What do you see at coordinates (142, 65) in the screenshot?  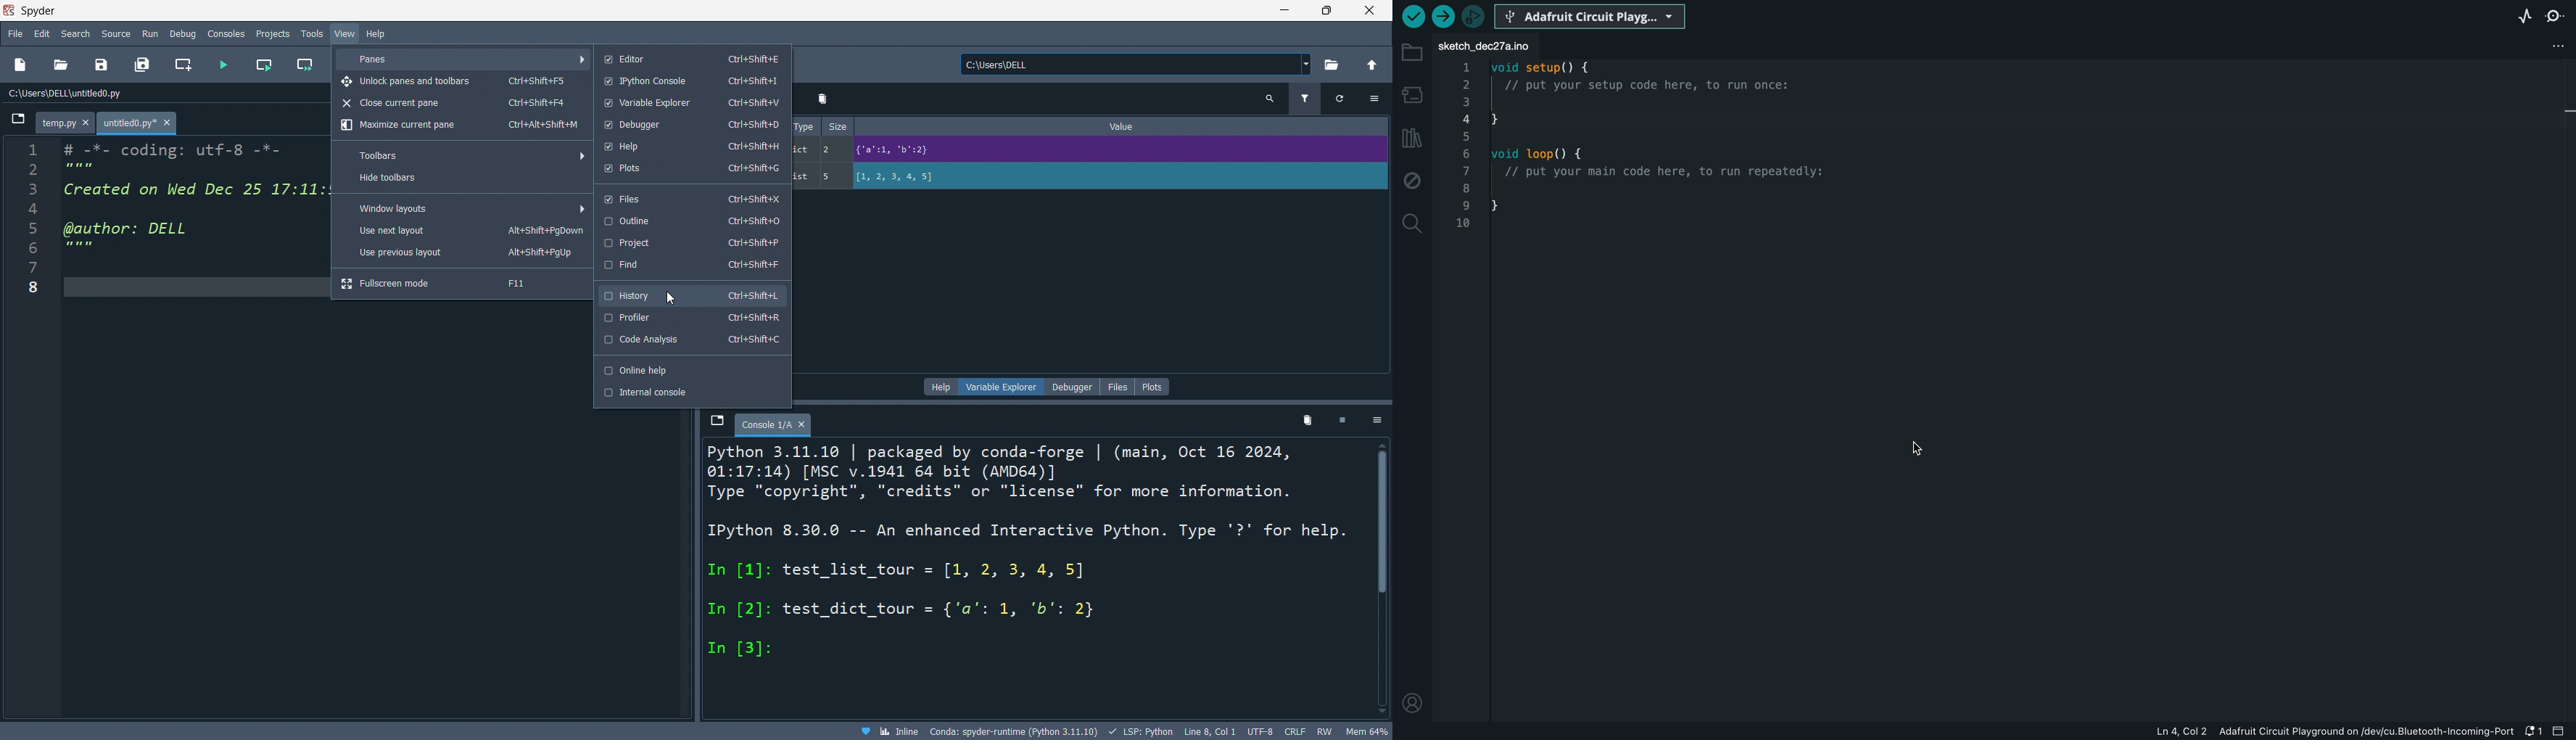 I see `save all` at bounding box center [142, 65].